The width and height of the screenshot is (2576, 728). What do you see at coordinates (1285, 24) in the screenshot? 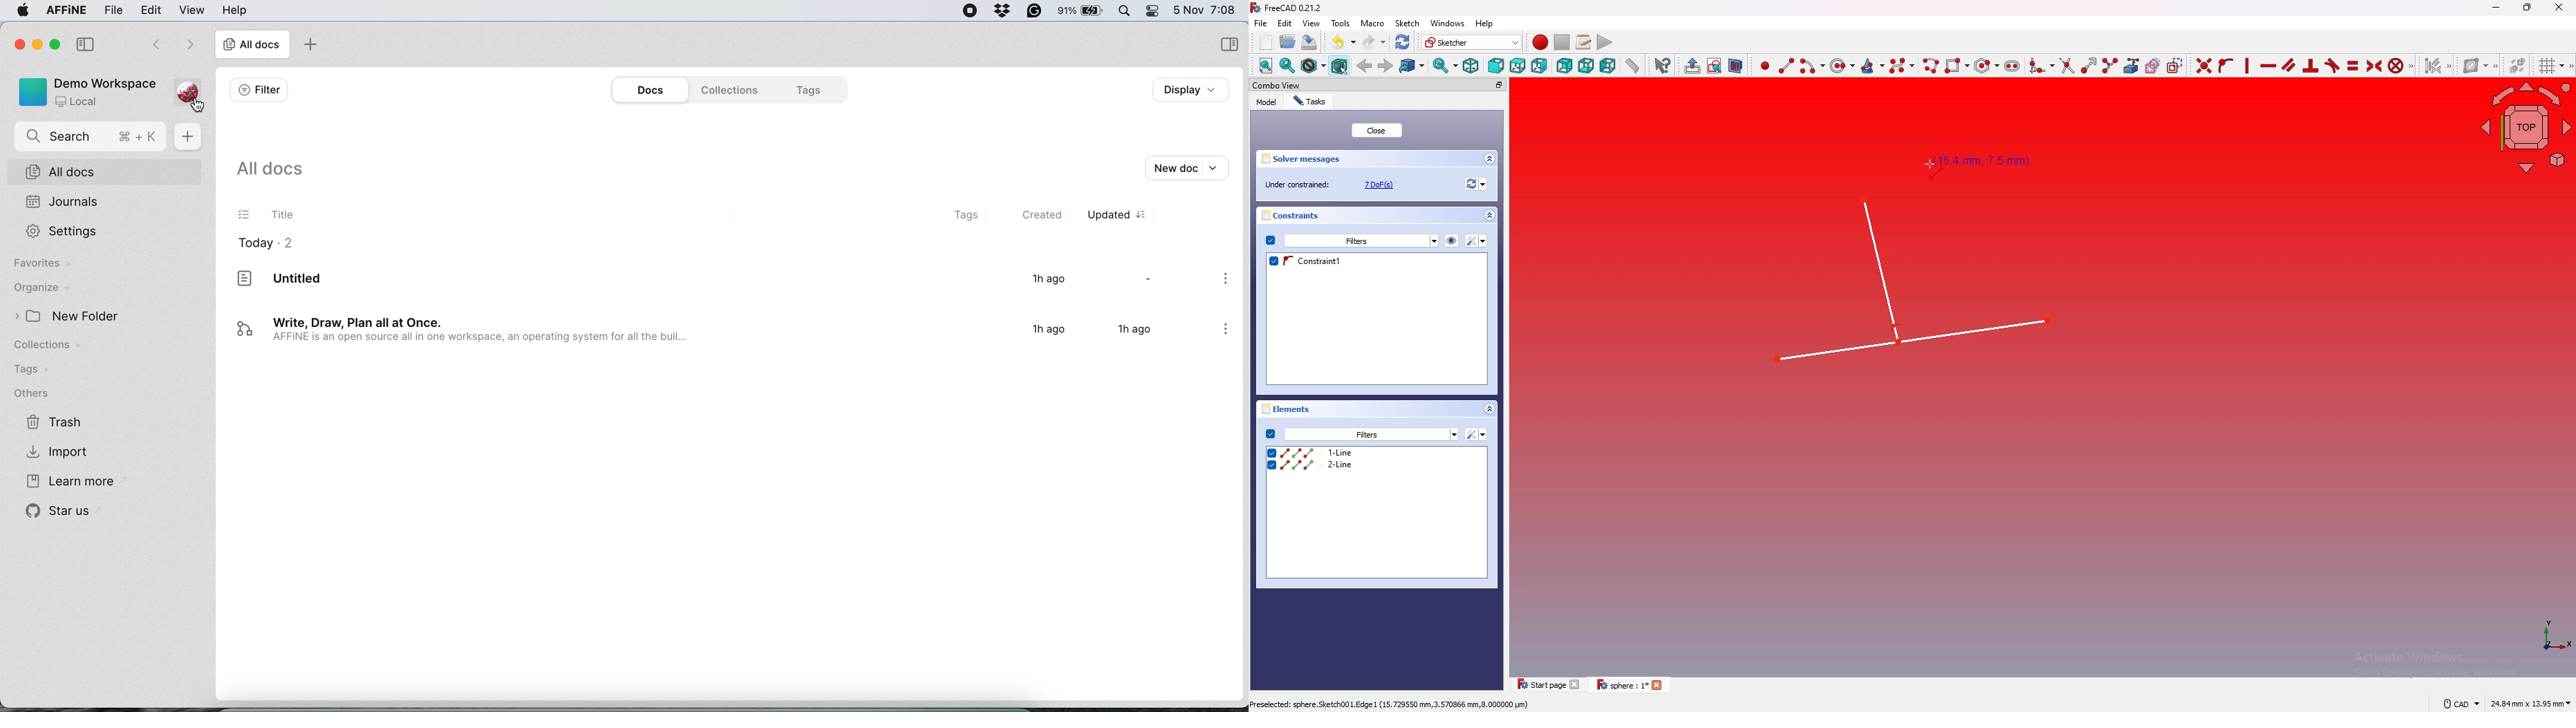
I see `Edit` at bounding box center [1285, 24].